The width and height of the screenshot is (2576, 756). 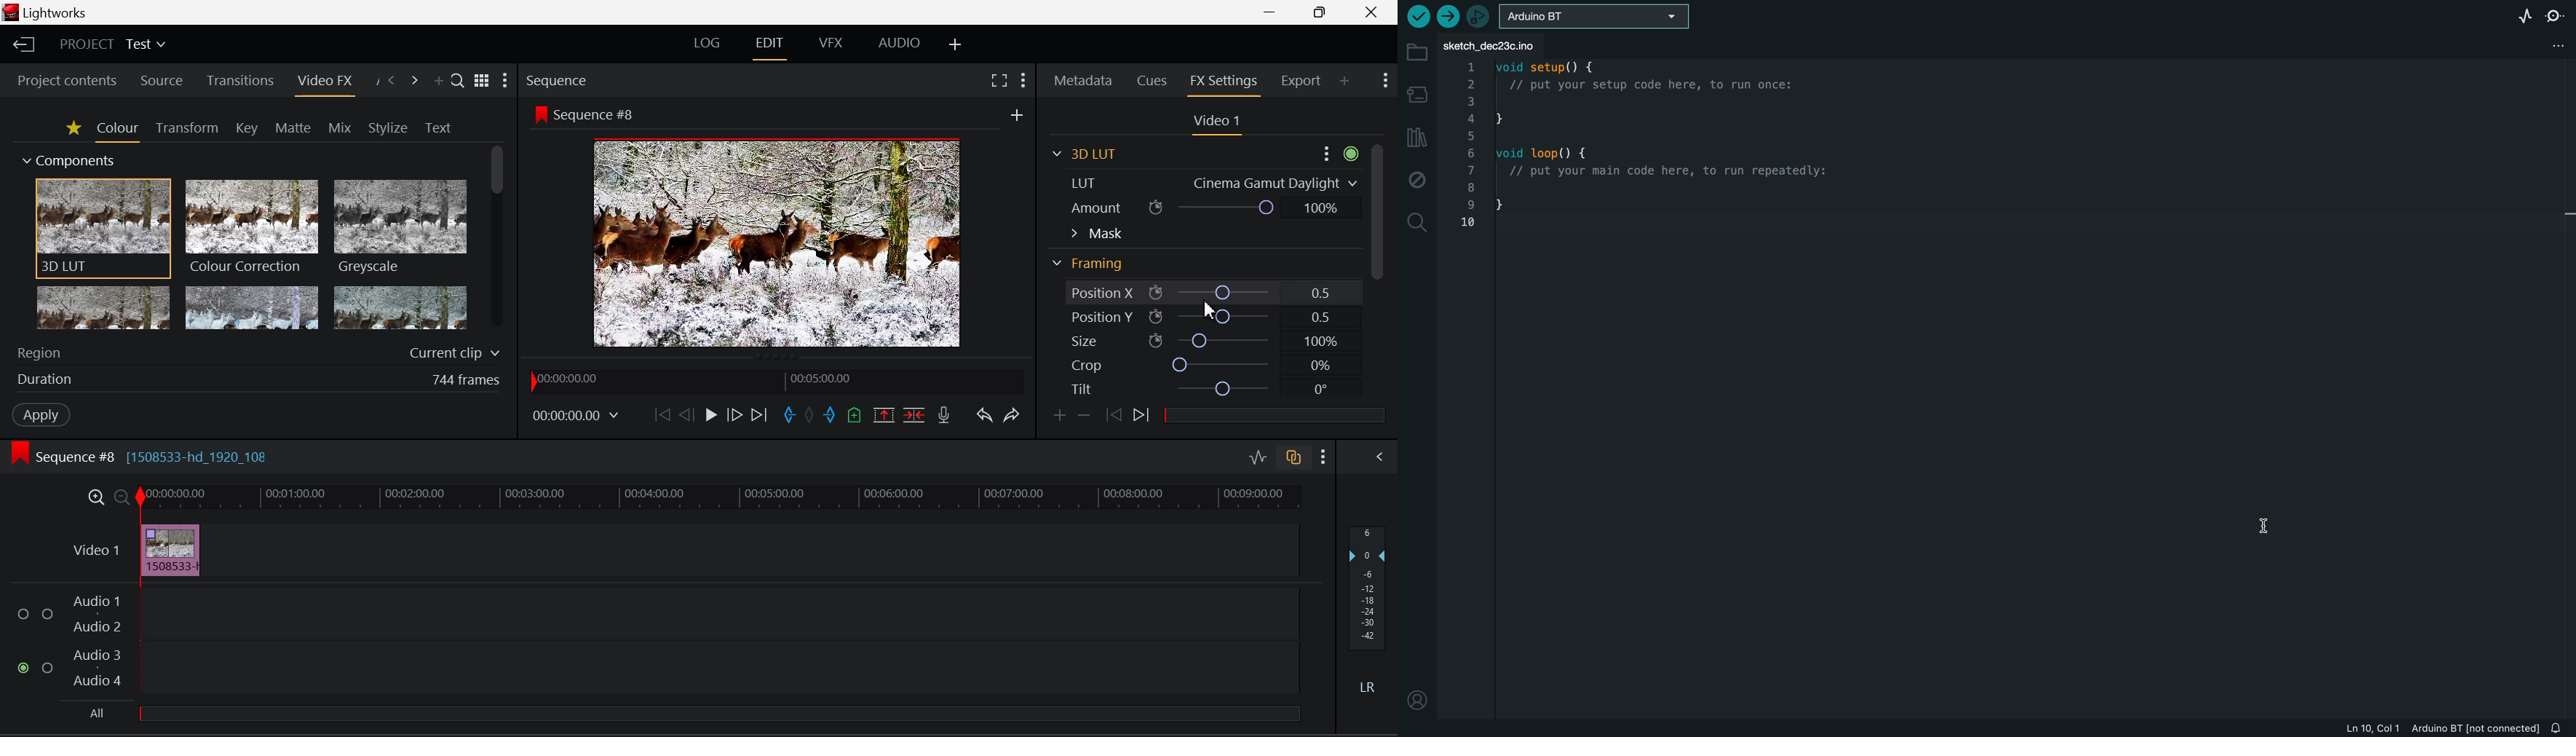 I want to click on Audio Input Checkbox, so click(x=23, y=614).